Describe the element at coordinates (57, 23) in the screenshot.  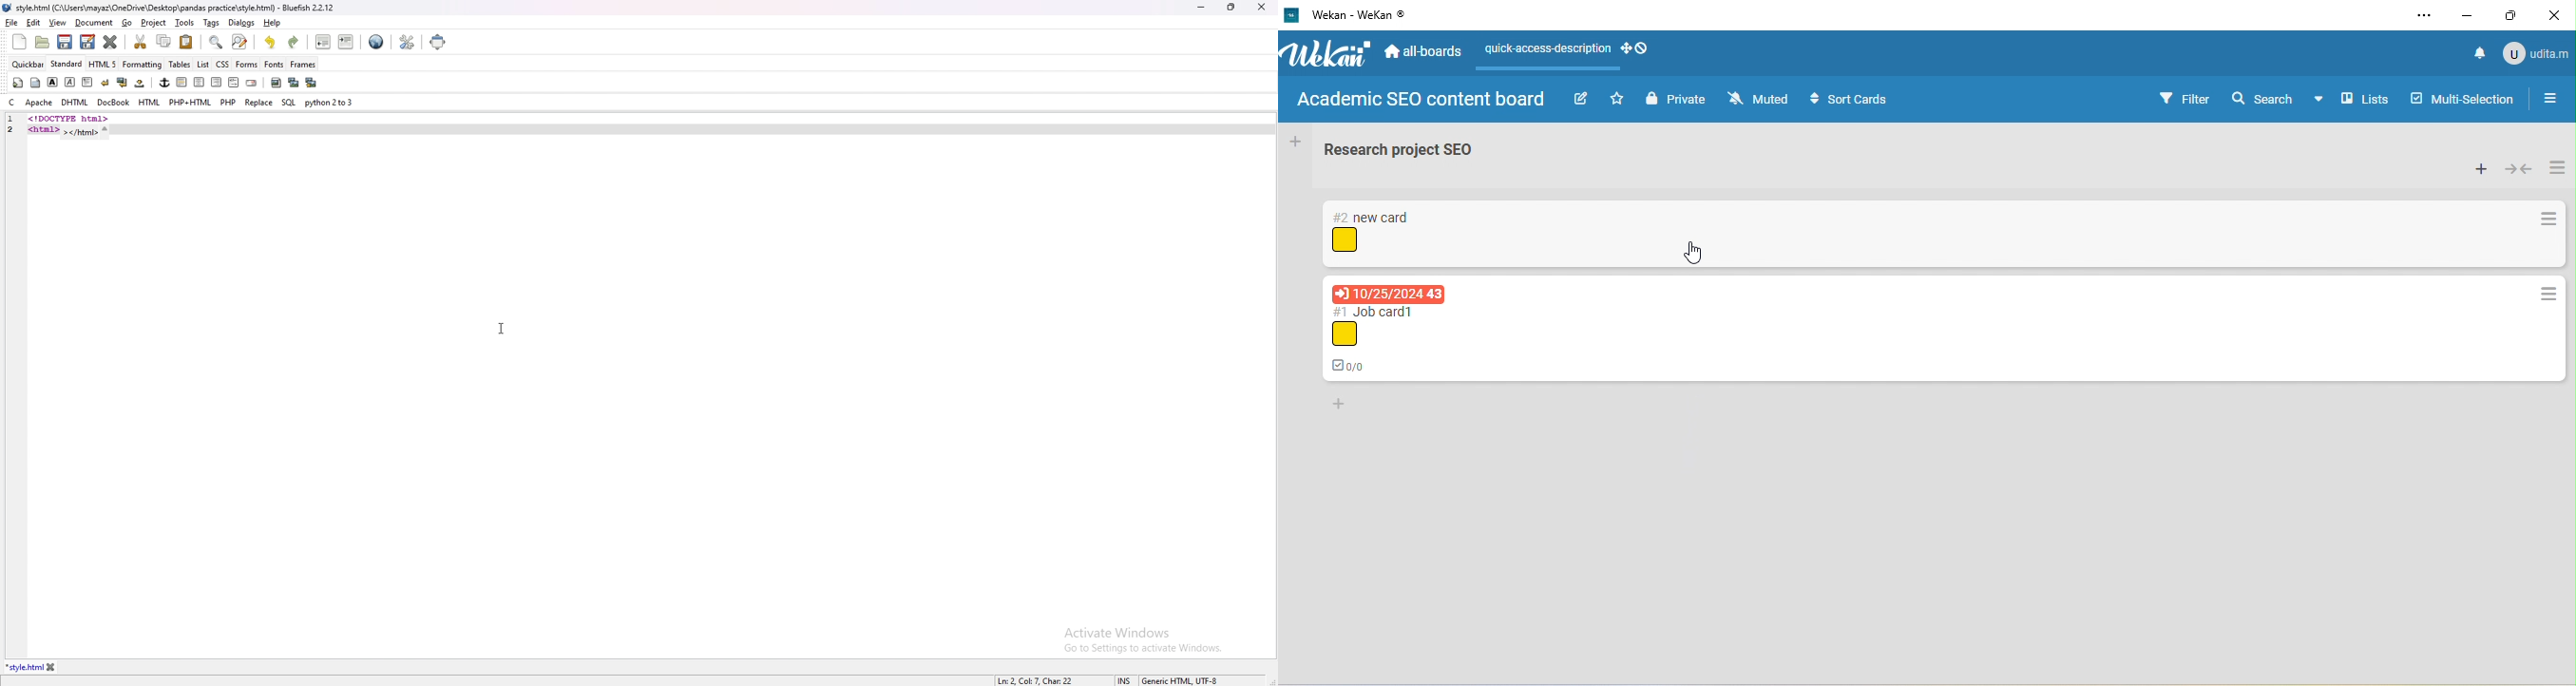
I see `view` at that location.